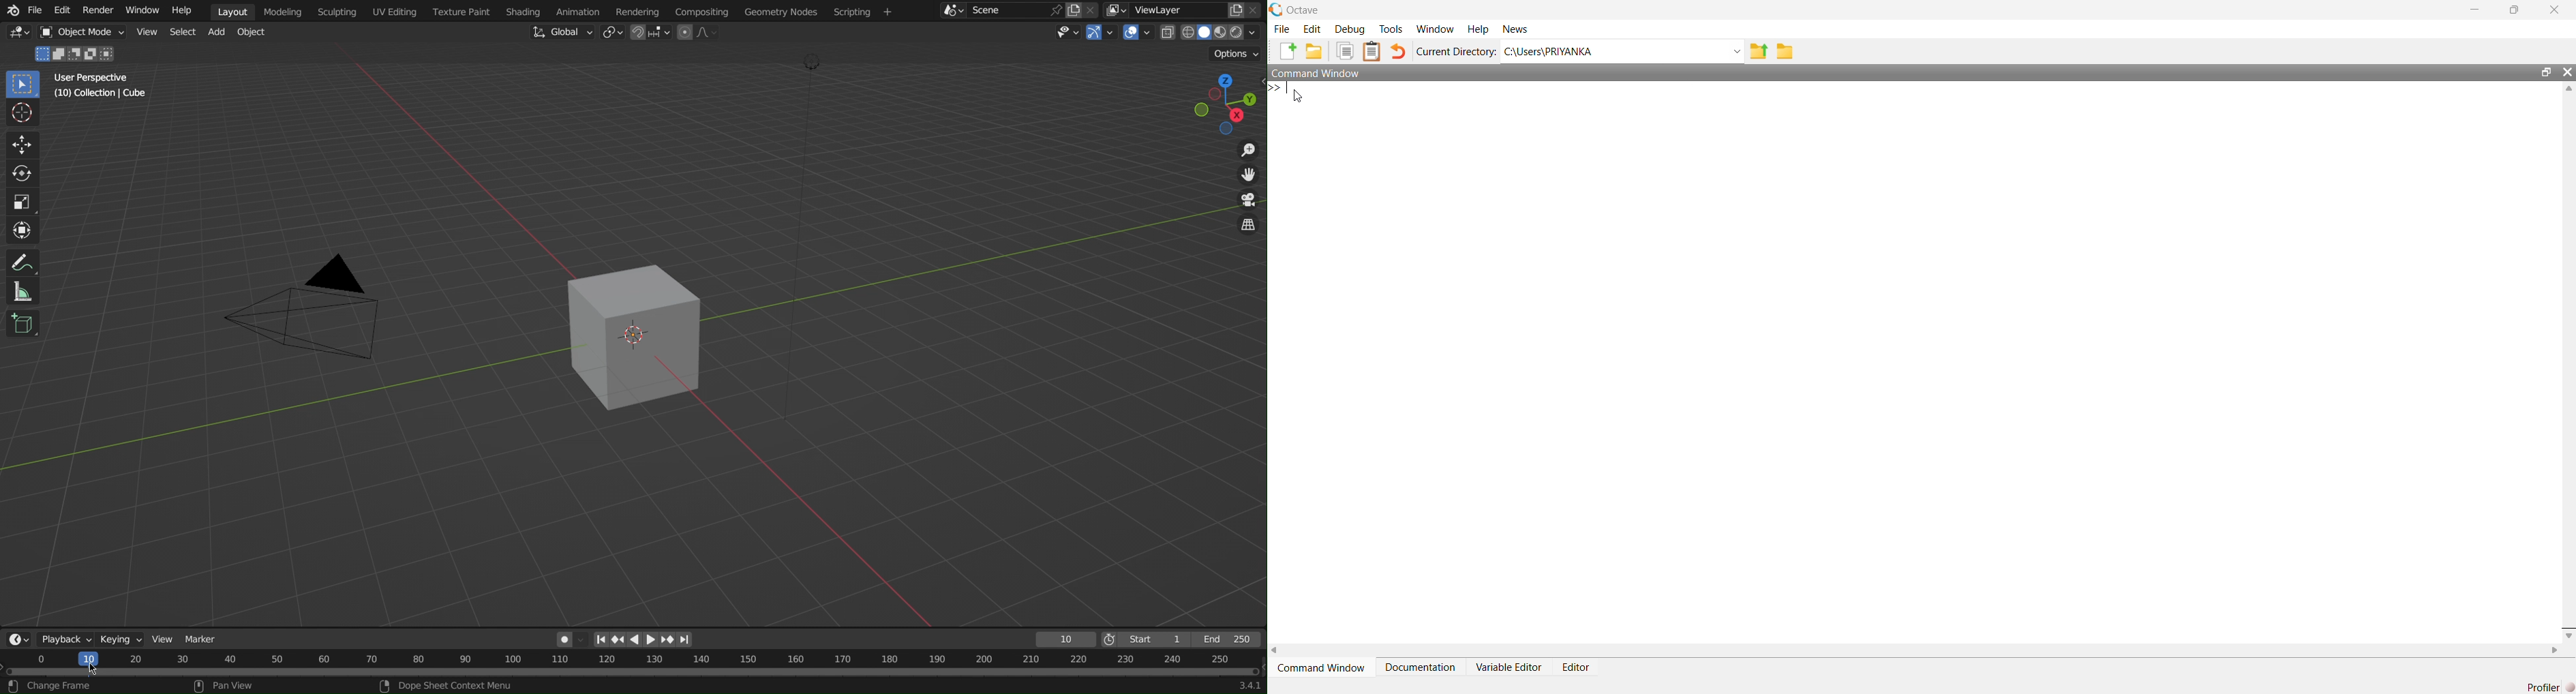 This screenshot has height=700, width=2576. Describe the element at coordinates (1421, 667) in the screenshot. I see `Documentation` at that location.